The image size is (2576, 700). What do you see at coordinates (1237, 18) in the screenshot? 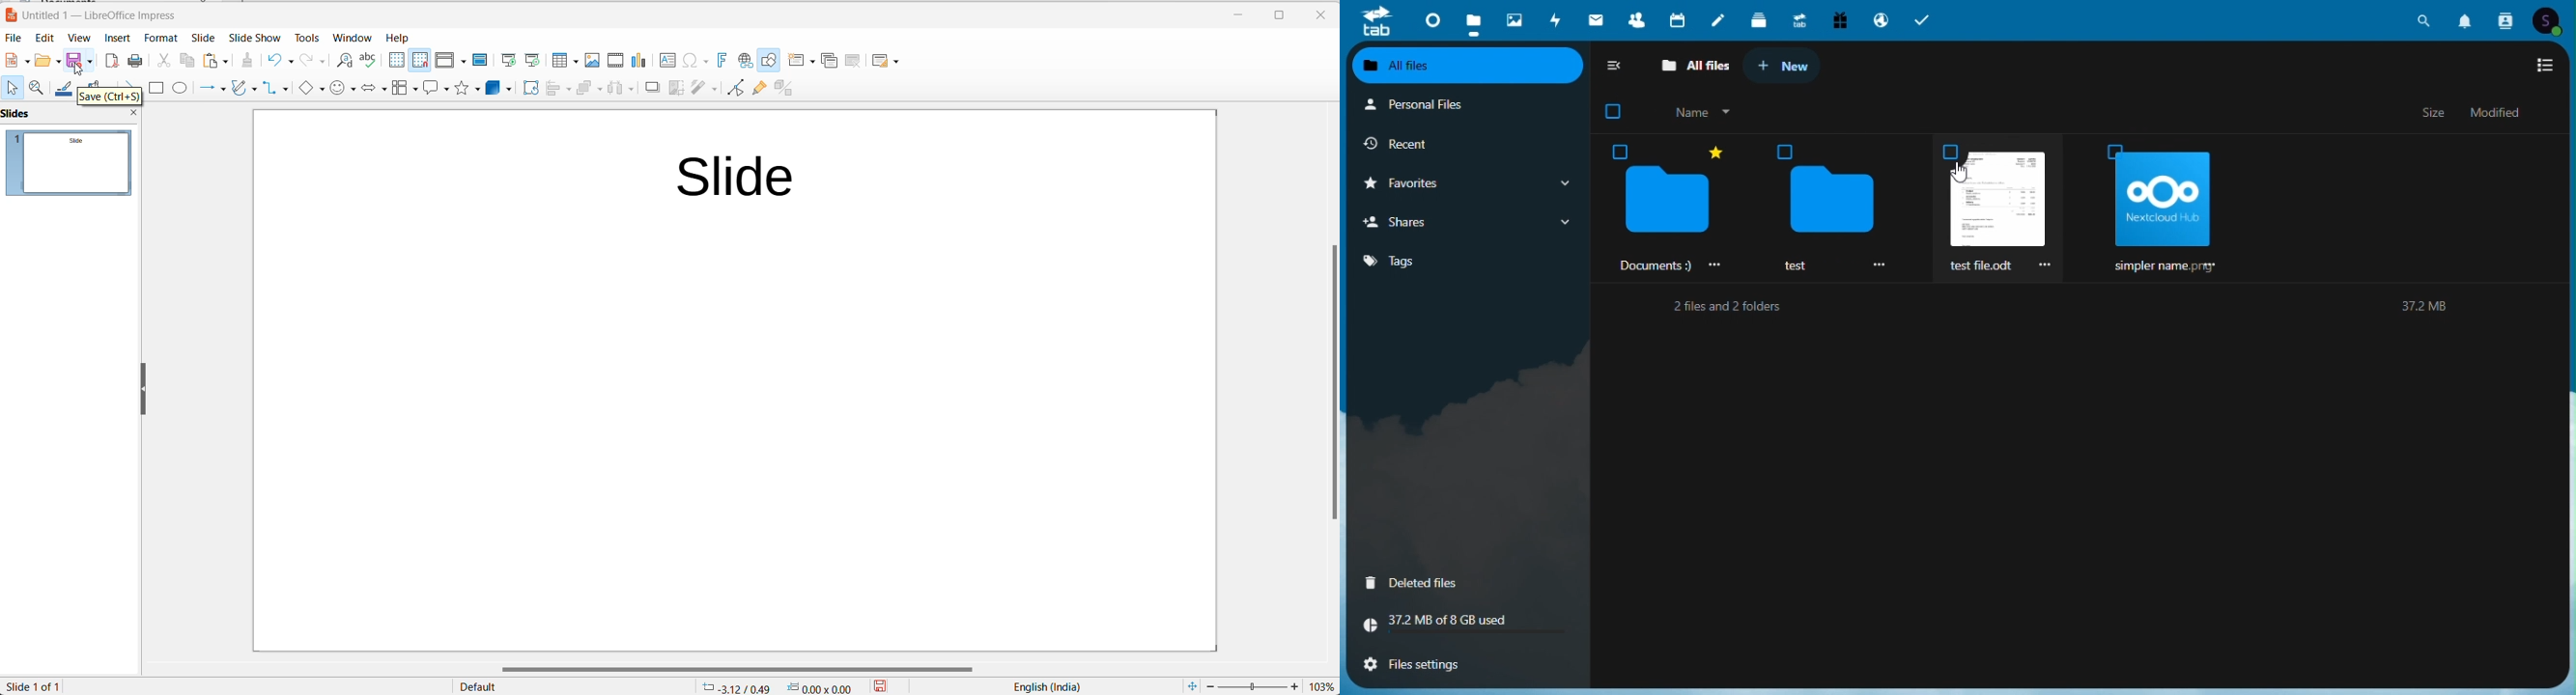
I see `minimize` at bounding box center [1237, 18].